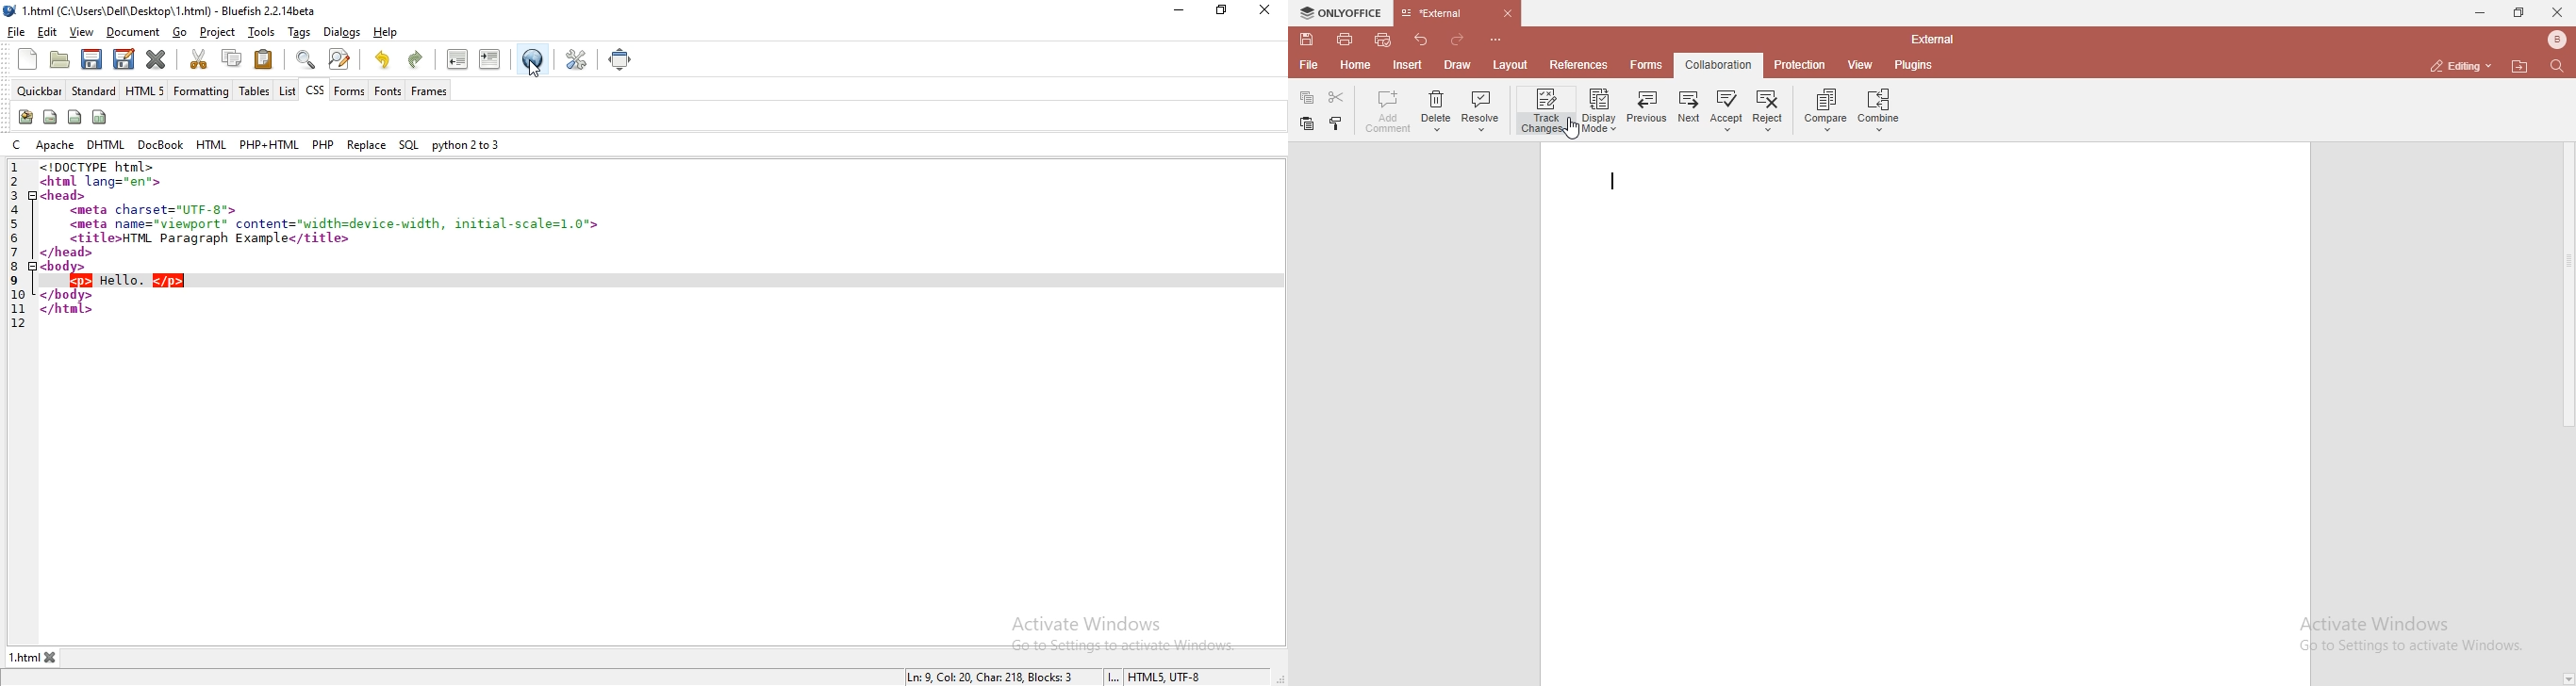 Image resolution: width=2576 pixels, height=700 pixels. I want to click on show find bar, so click(304, 59).